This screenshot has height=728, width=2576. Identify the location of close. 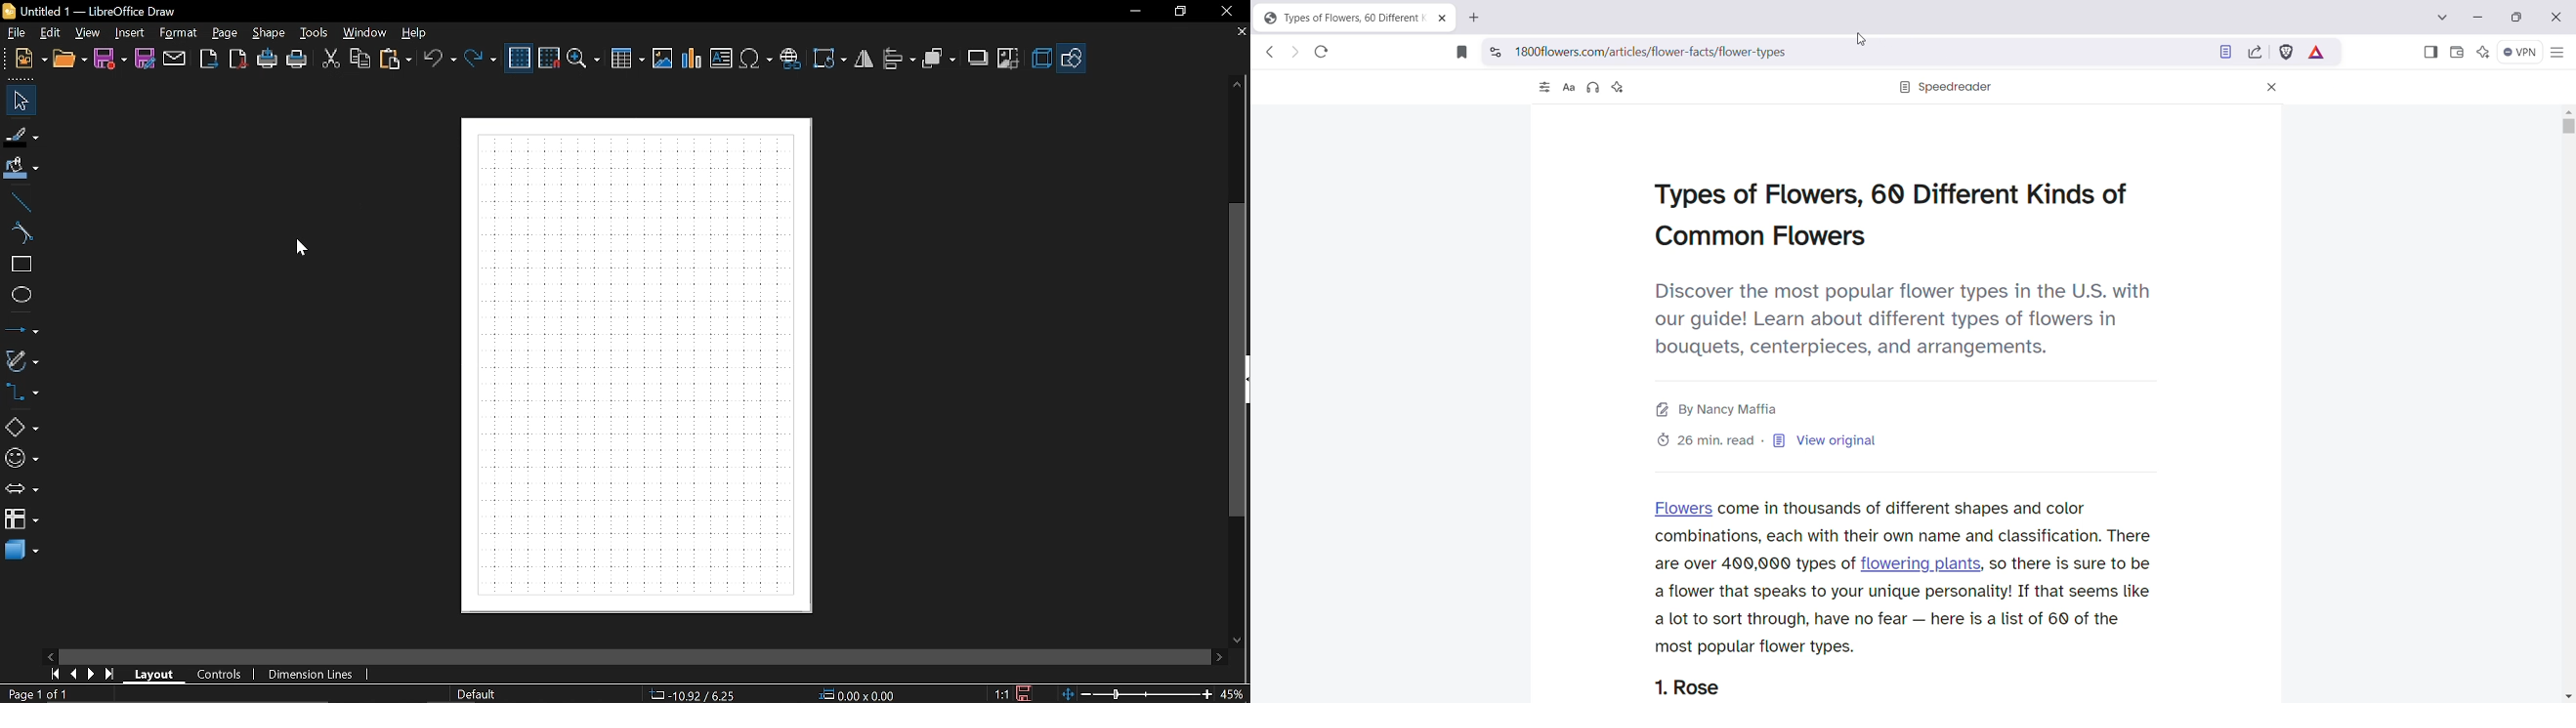
(1226, 13).